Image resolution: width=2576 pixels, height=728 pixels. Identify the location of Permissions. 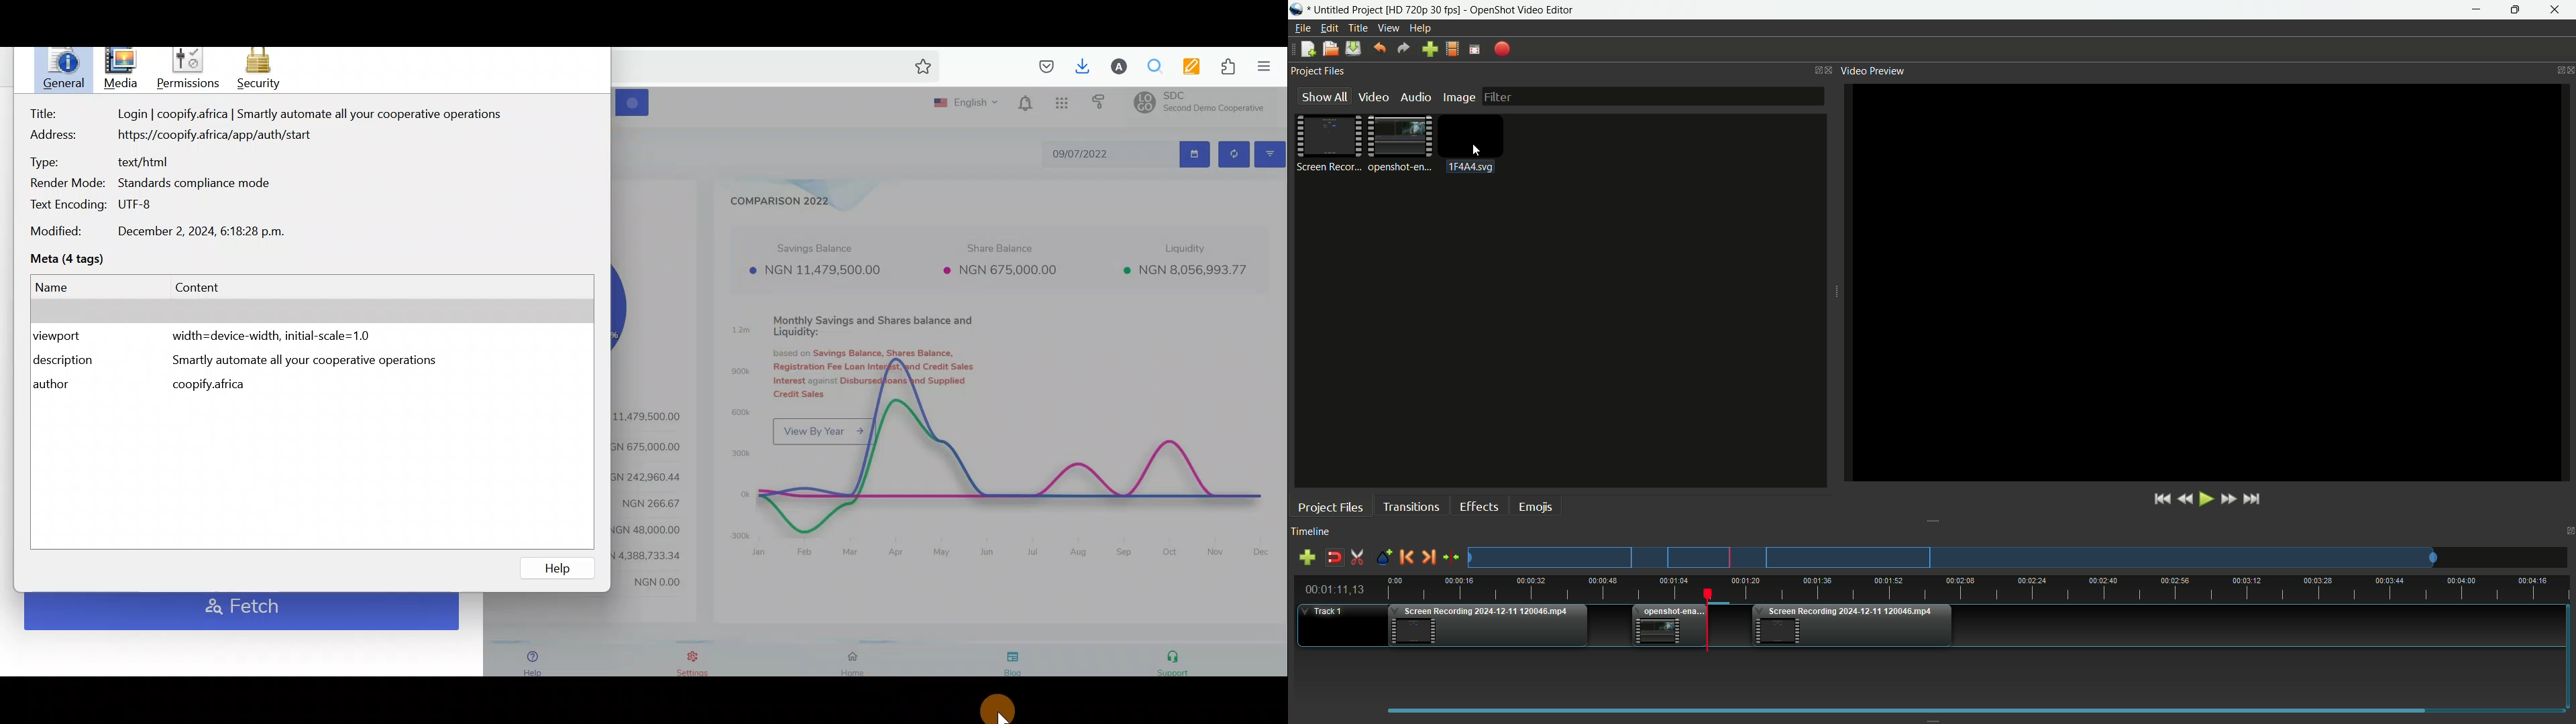
(190, 66).